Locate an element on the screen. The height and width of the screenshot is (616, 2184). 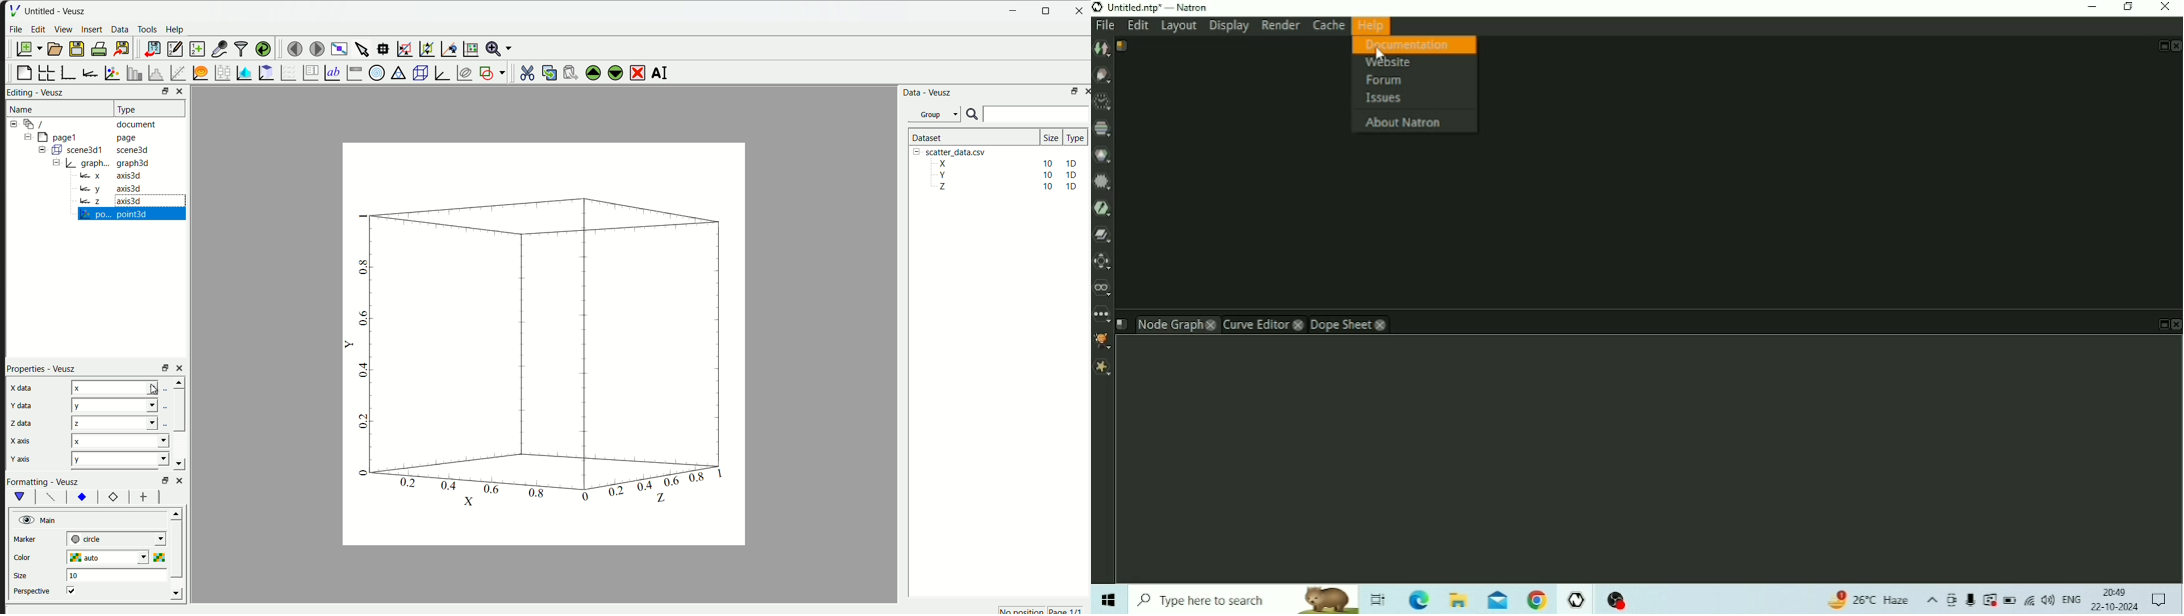
x is located at coordinates (121, 443).